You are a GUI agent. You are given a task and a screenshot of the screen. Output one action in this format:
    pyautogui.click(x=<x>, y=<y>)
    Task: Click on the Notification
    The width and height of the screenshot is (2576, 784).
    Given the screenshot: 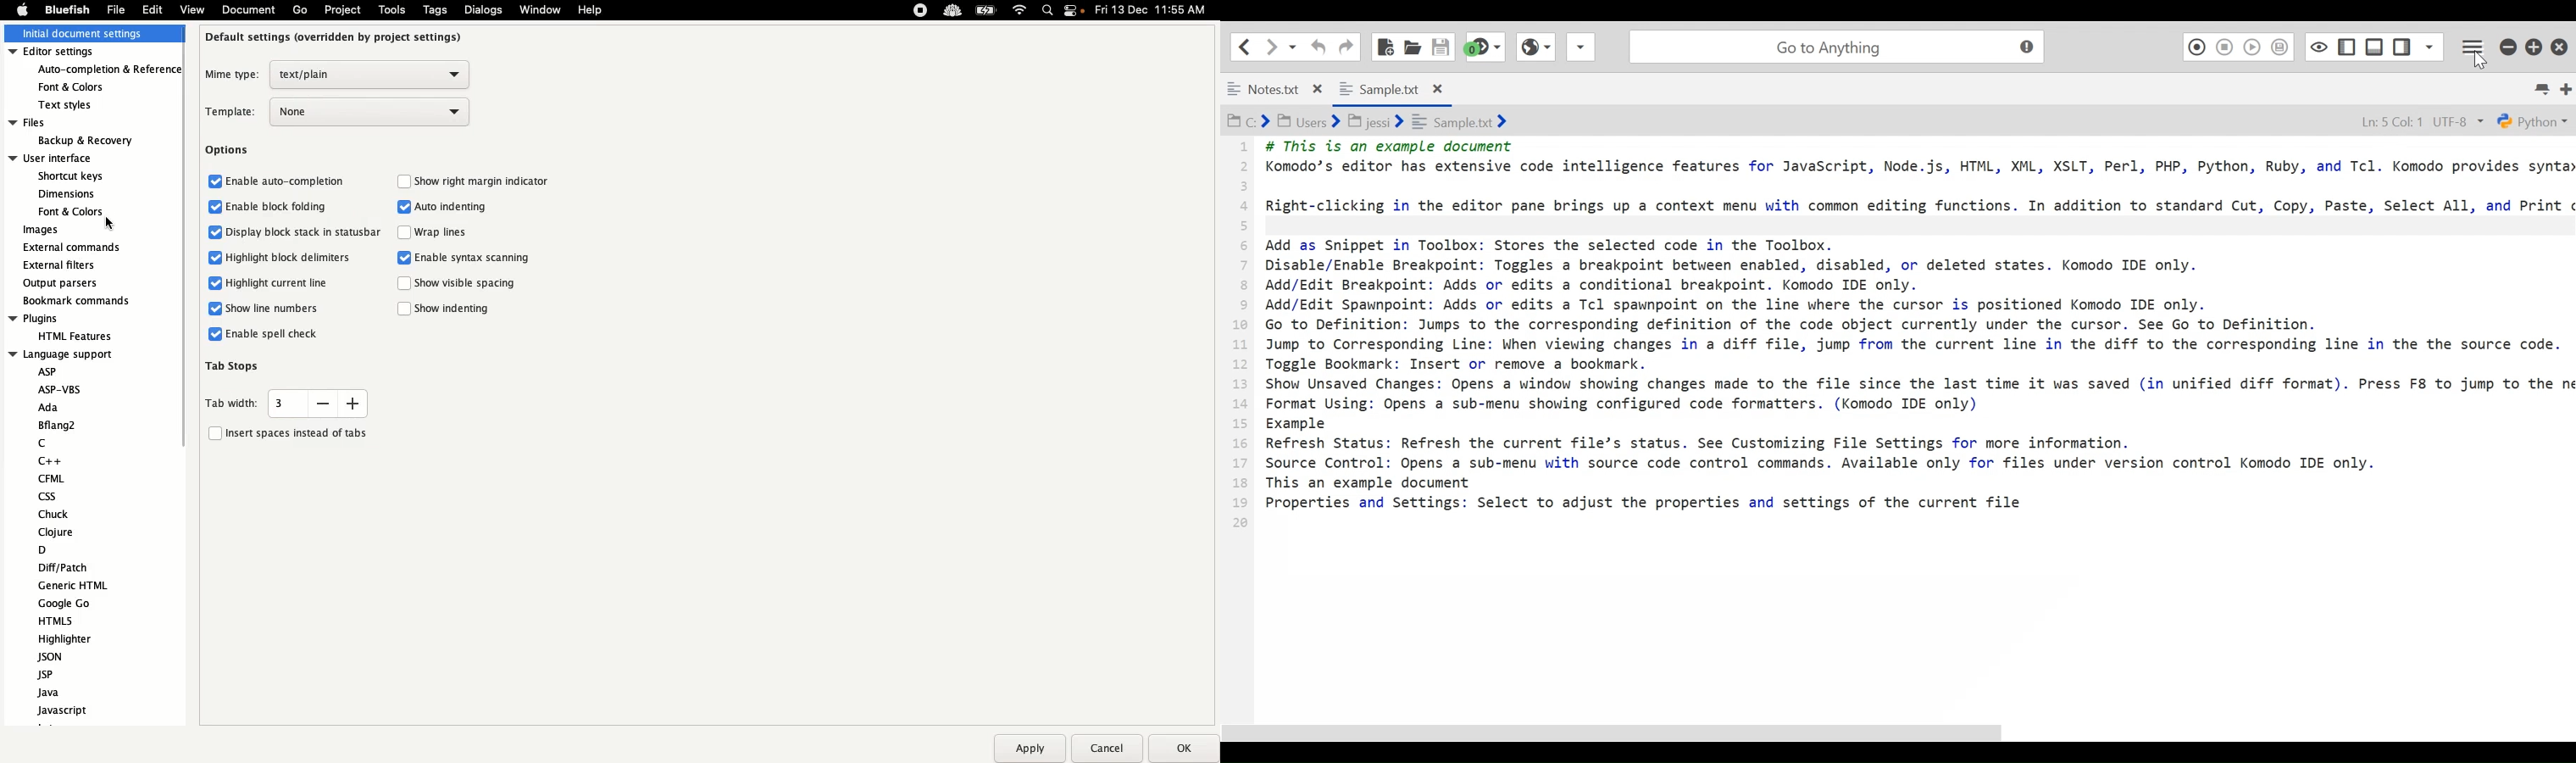 What is the action you would take?
    pyautogui.click(x=1075, y=12)
    